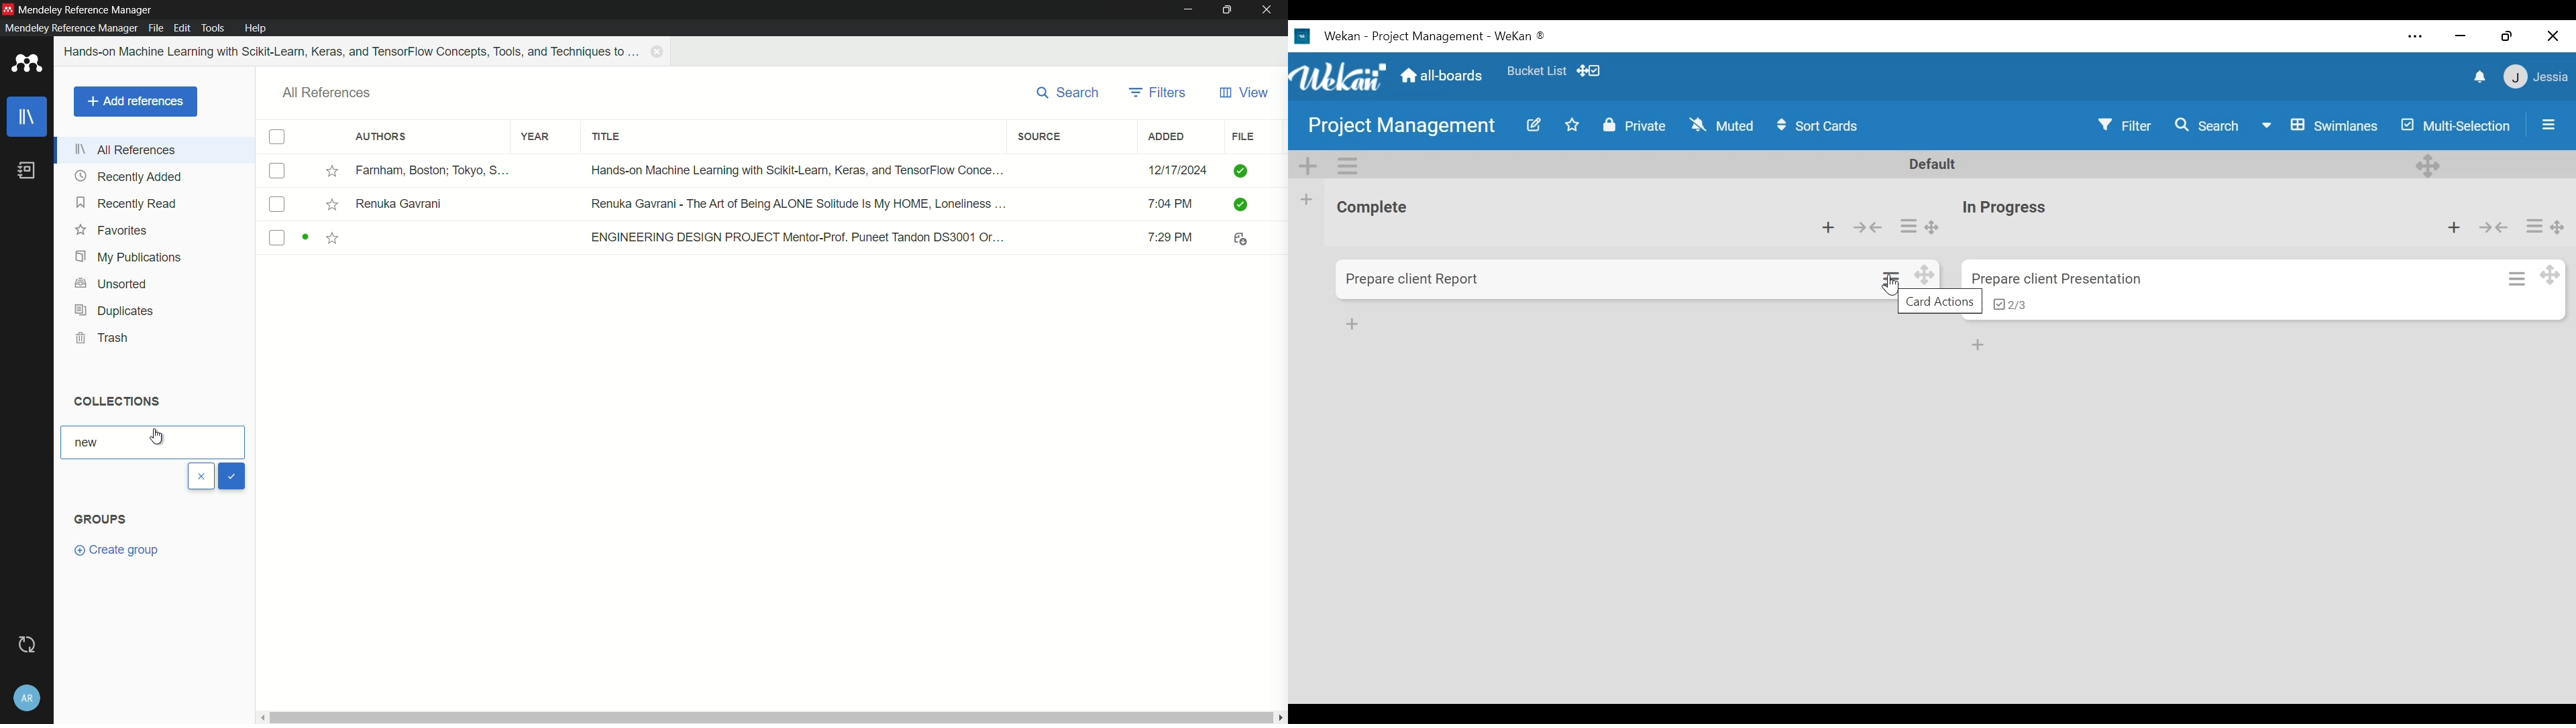 Image resolution: width=2576 pixels, height=728 pixels. What do you see at coordinates (353, 52) in the screenshot?
I see `book name` at bounding box center [353, 52].